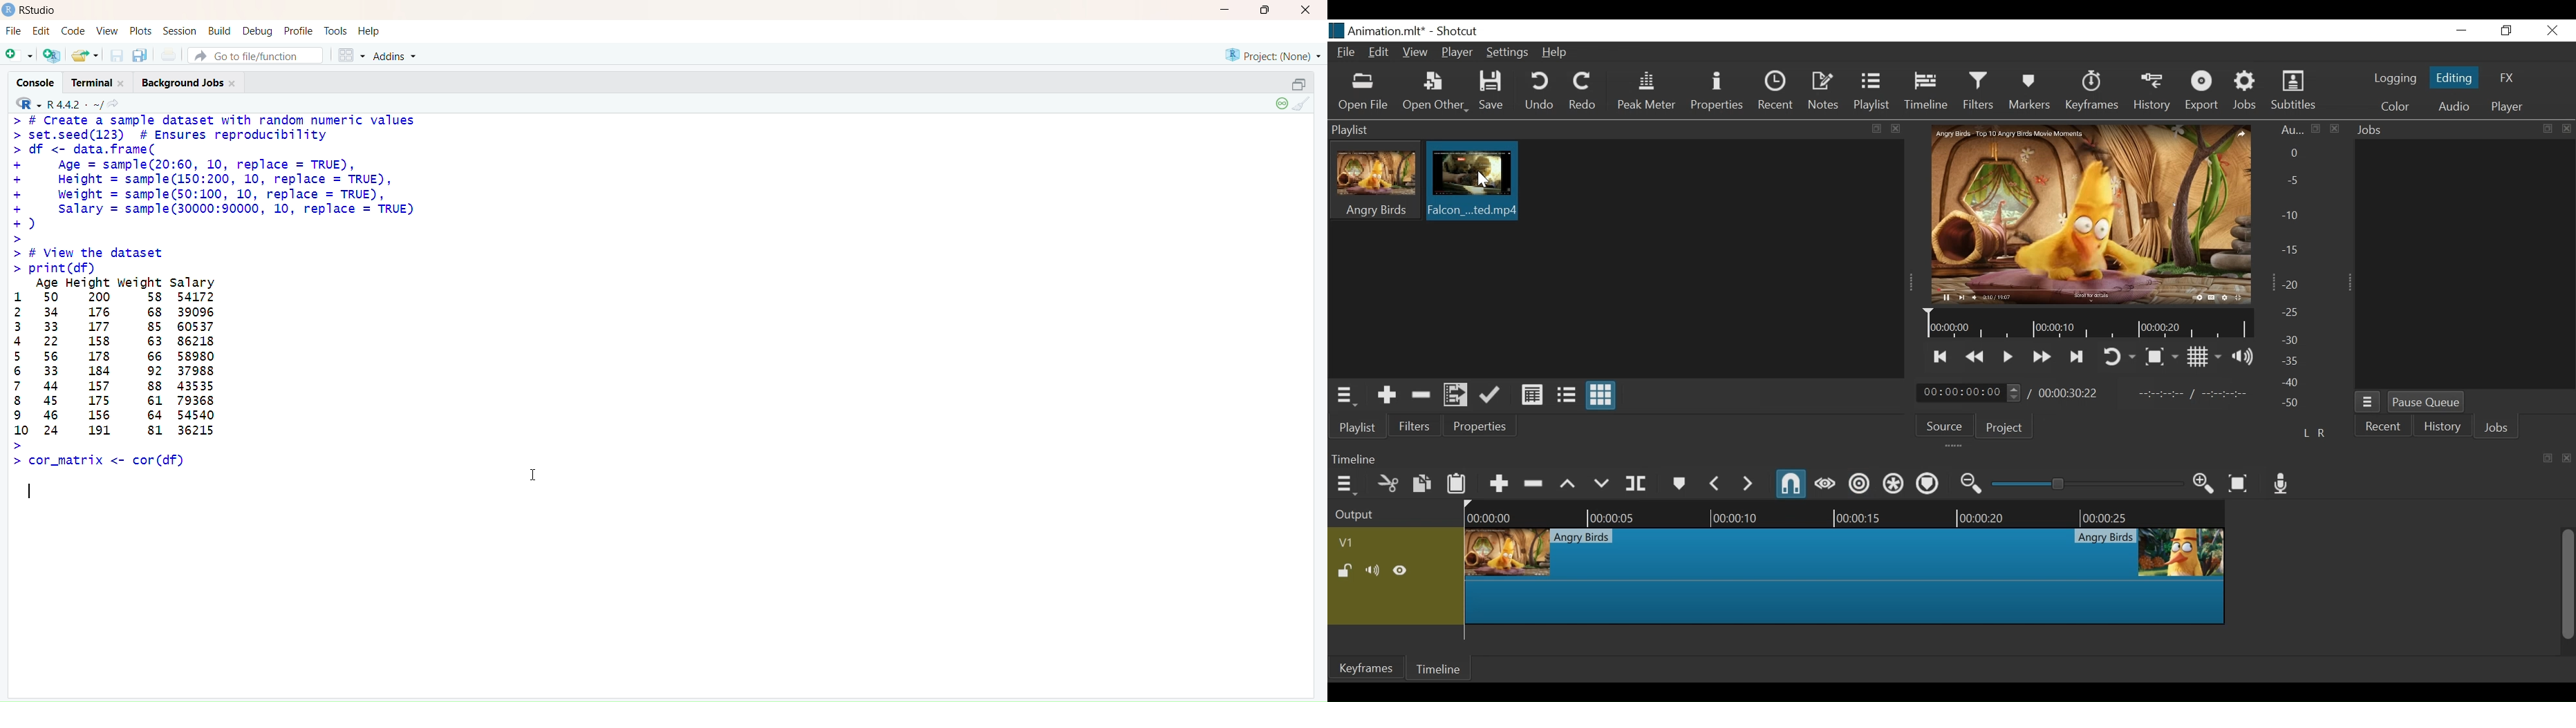 This screenshot has height=728, width=2576. What do you see at coordinates (254, 56) in the screenshot?
I see `Go to file/function` at bounding box center [254, 56].